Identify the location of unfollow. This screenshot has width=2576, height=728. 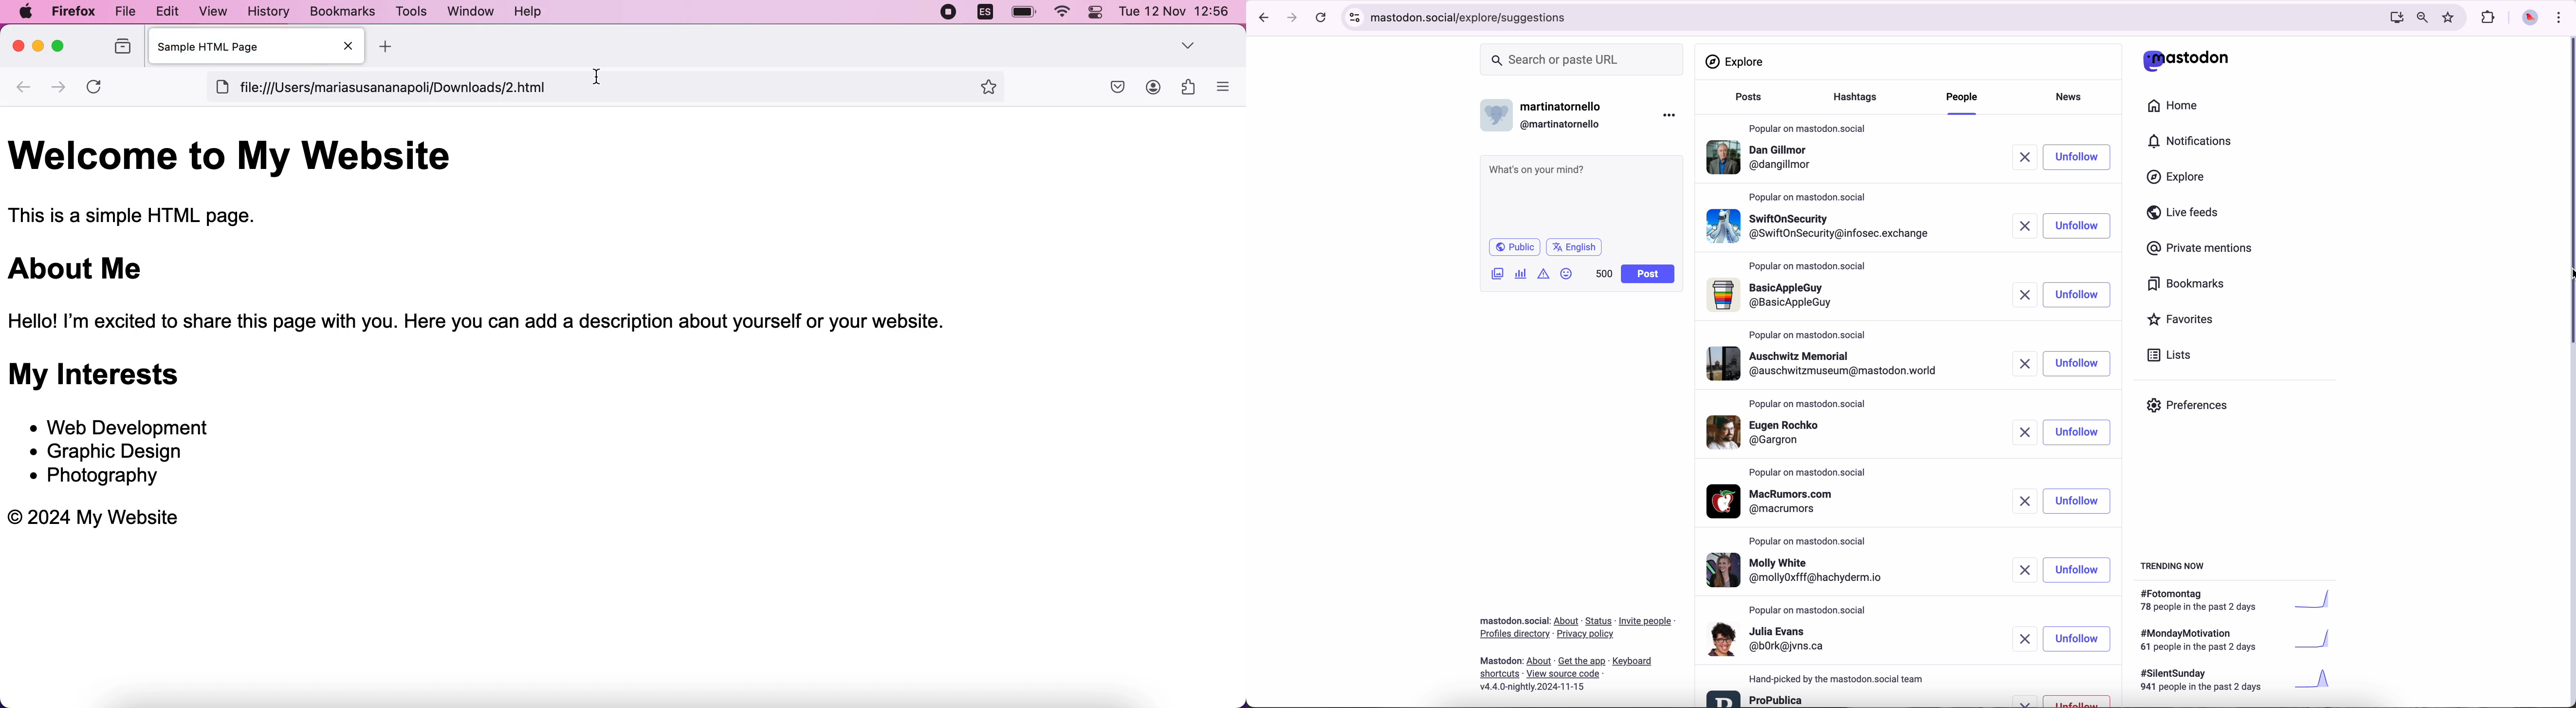
(2078, 364).